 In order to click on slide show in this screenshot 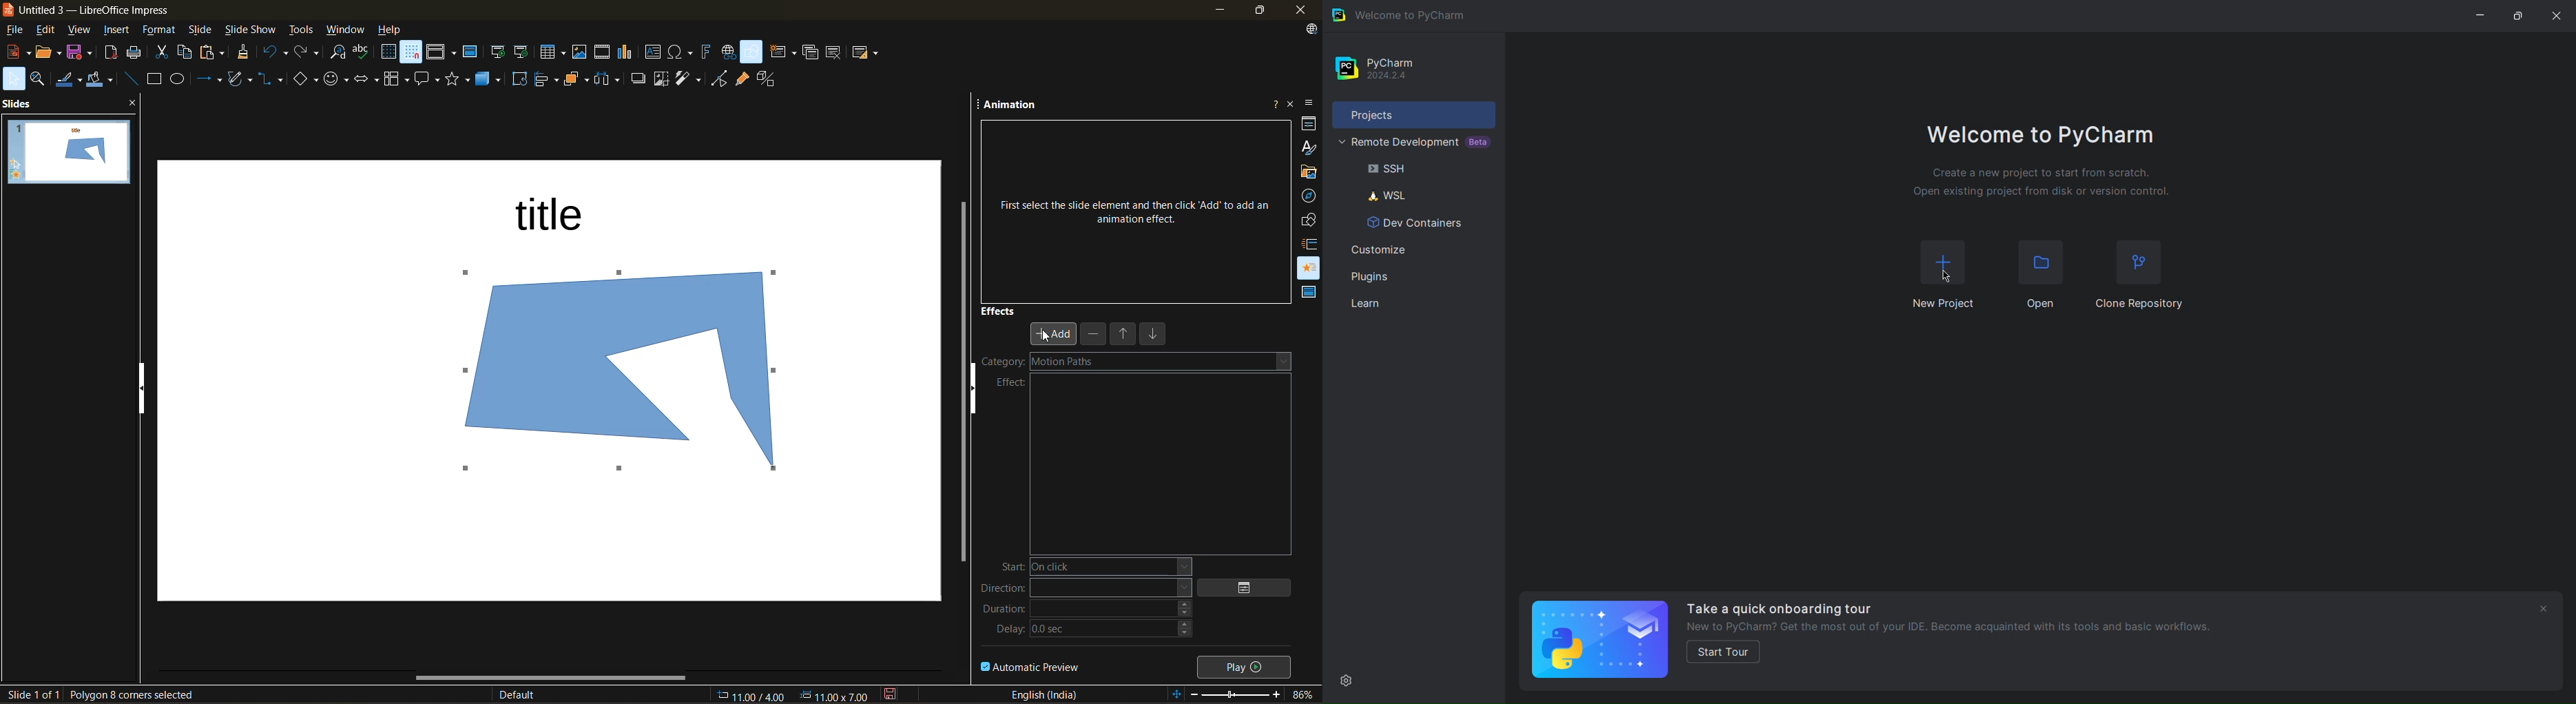, I will do `click(250, 31)`.